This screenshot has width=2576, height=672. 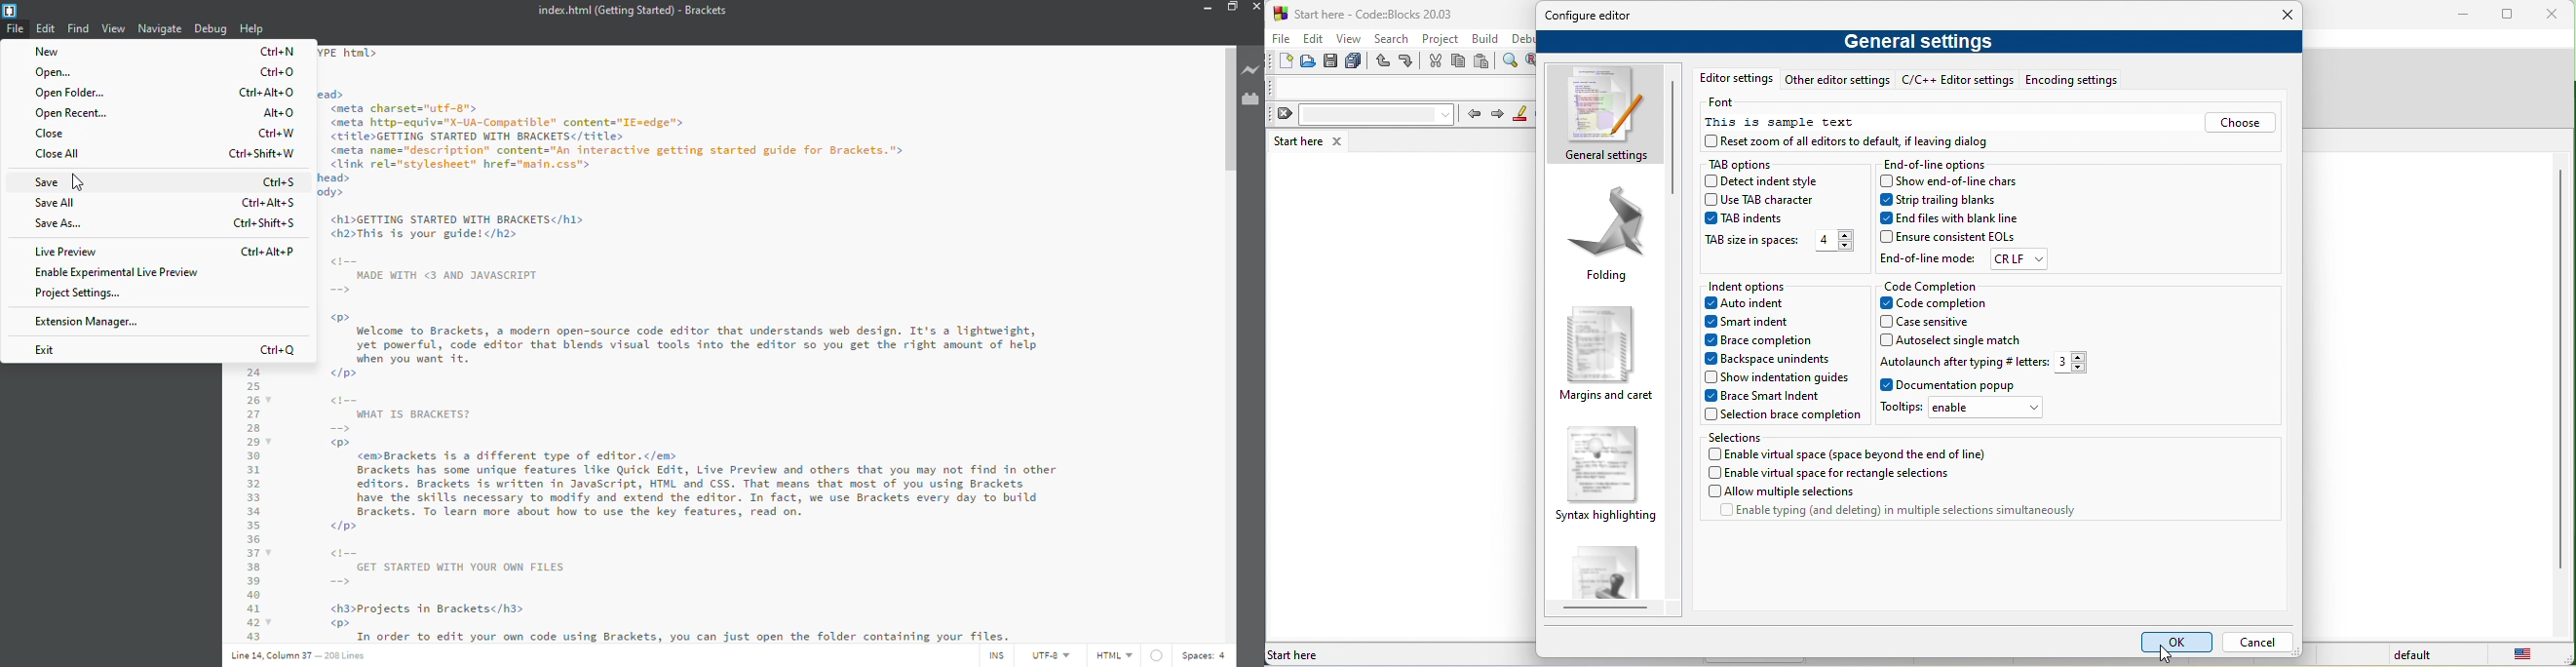 What do you see at coordinates (994, 654) in the screenshot?
I see `ins` at bounding box center [994, 654].